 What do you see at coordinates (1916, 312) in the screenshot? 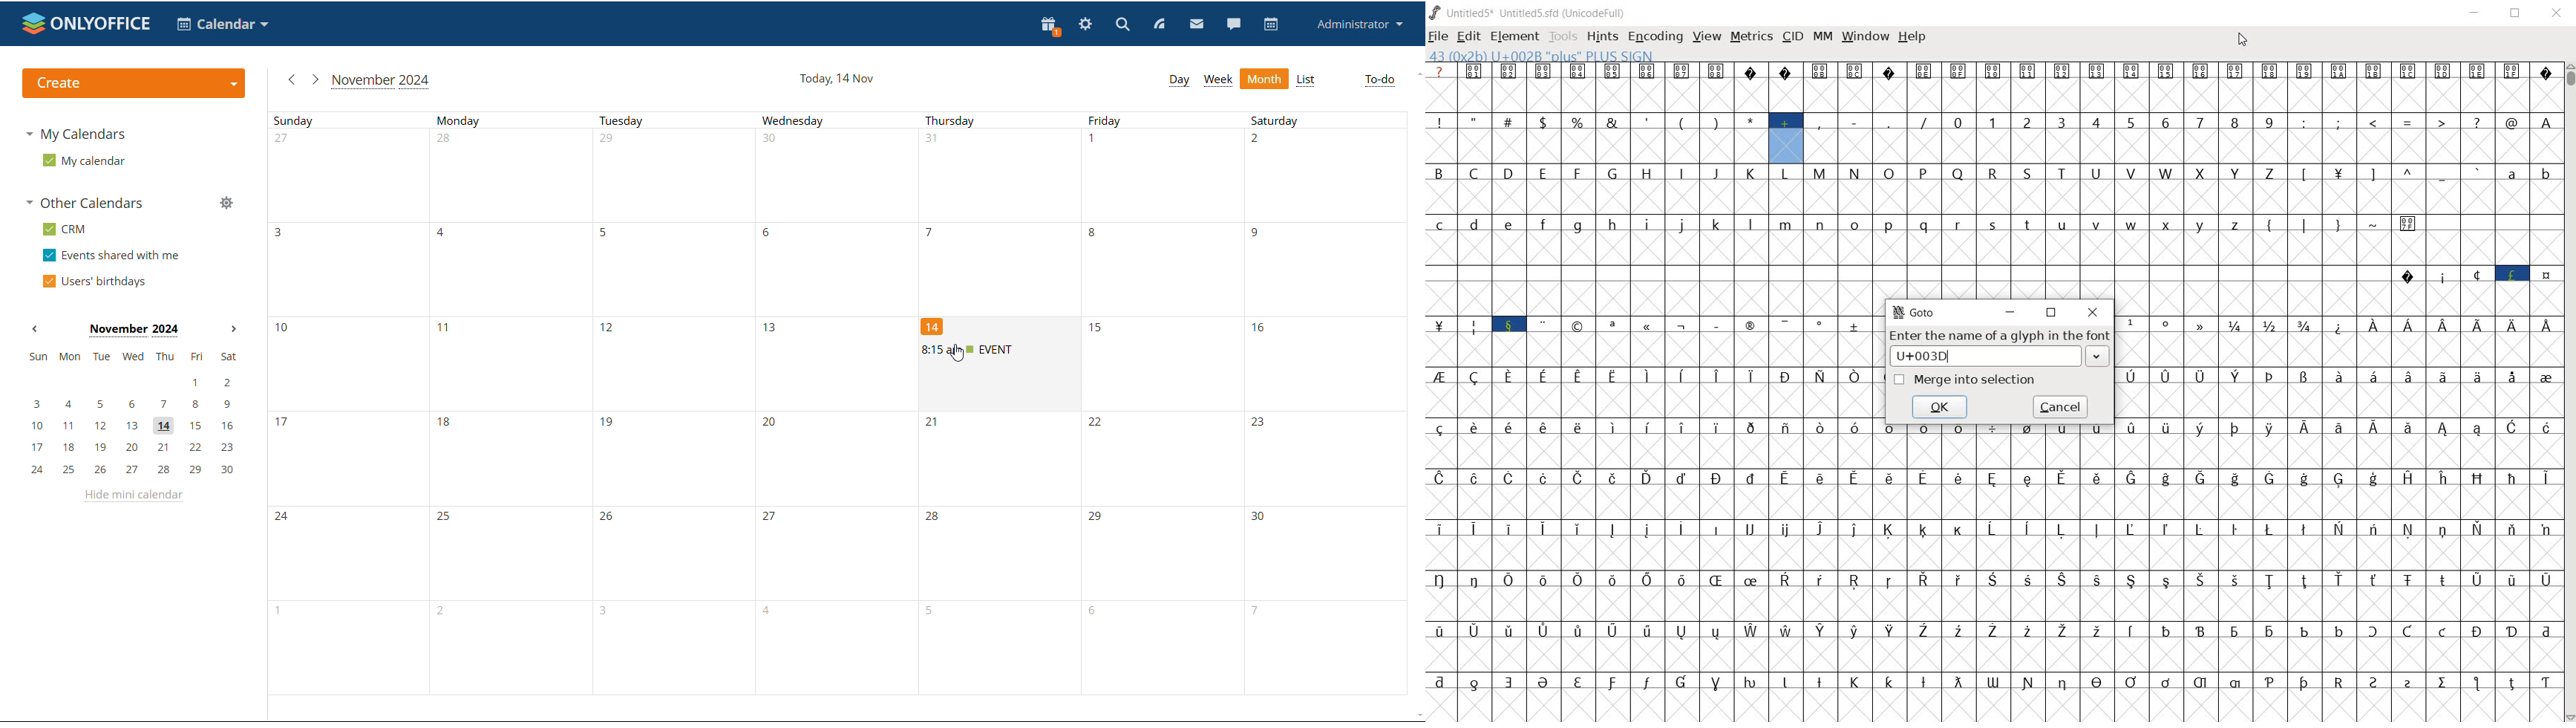
I see `GoTo` at bounding box center [1916, 312].